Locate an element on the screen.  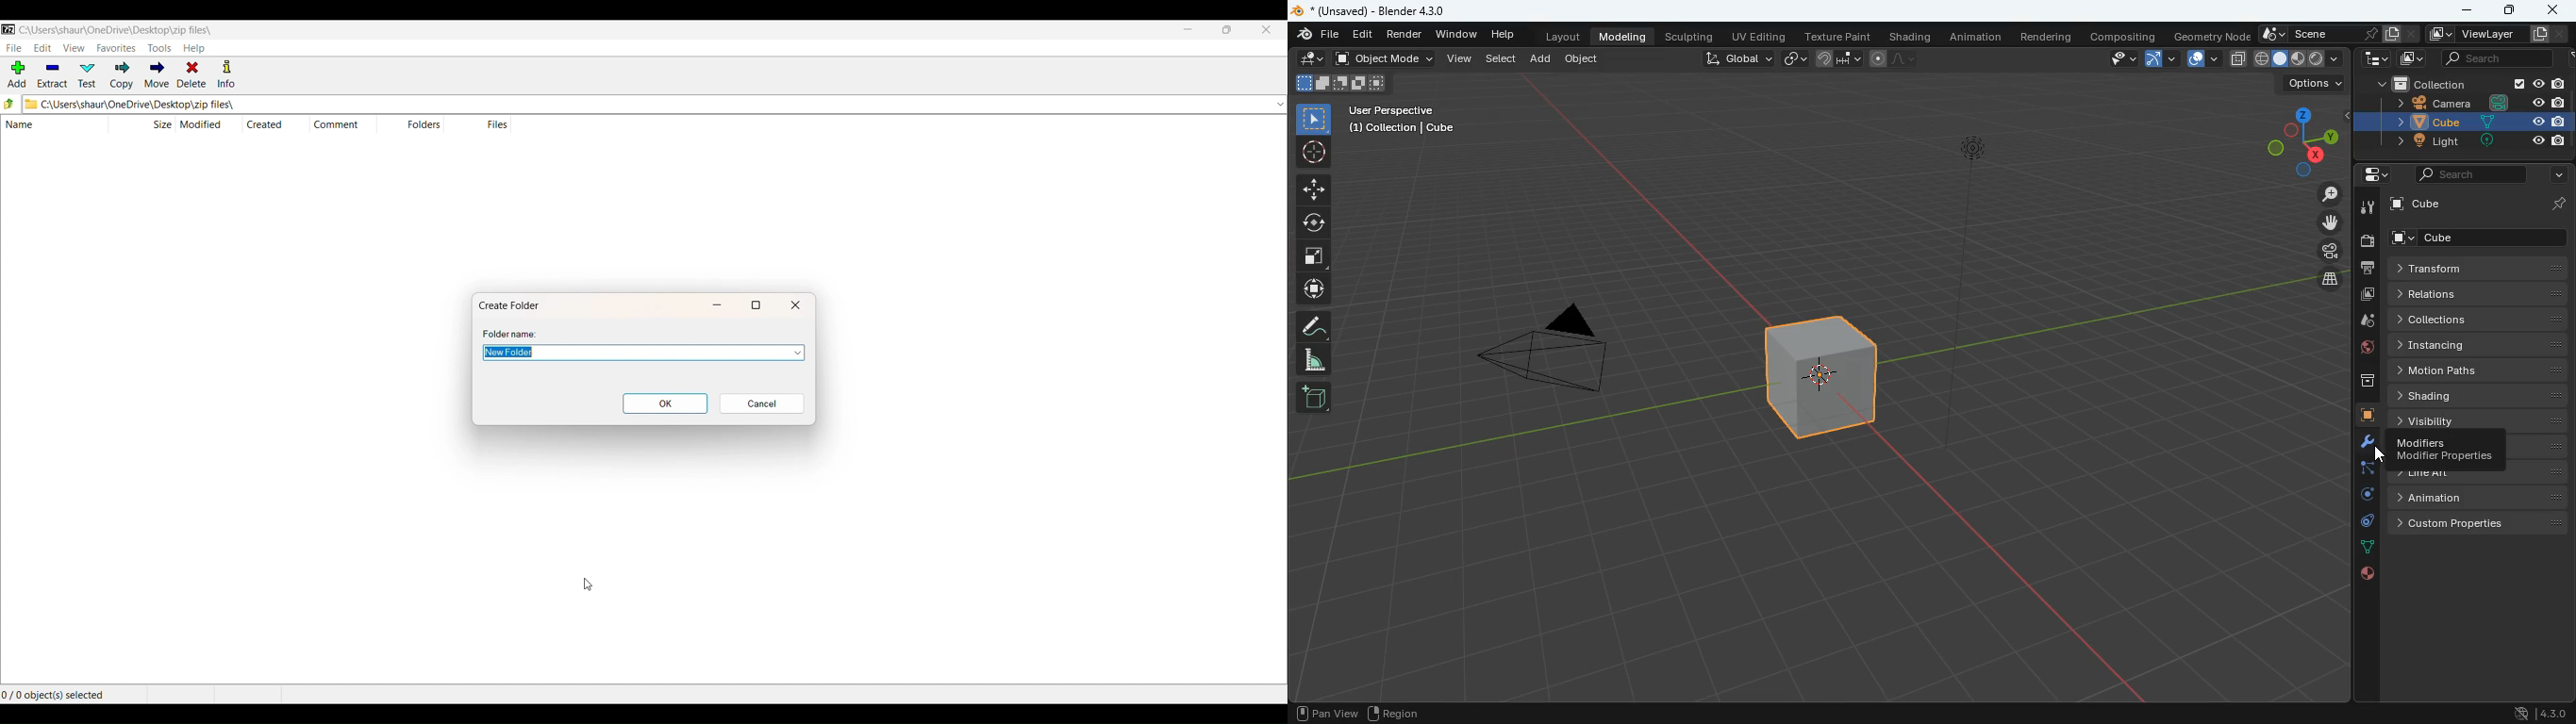
window is located at coordinates (1457, 34).